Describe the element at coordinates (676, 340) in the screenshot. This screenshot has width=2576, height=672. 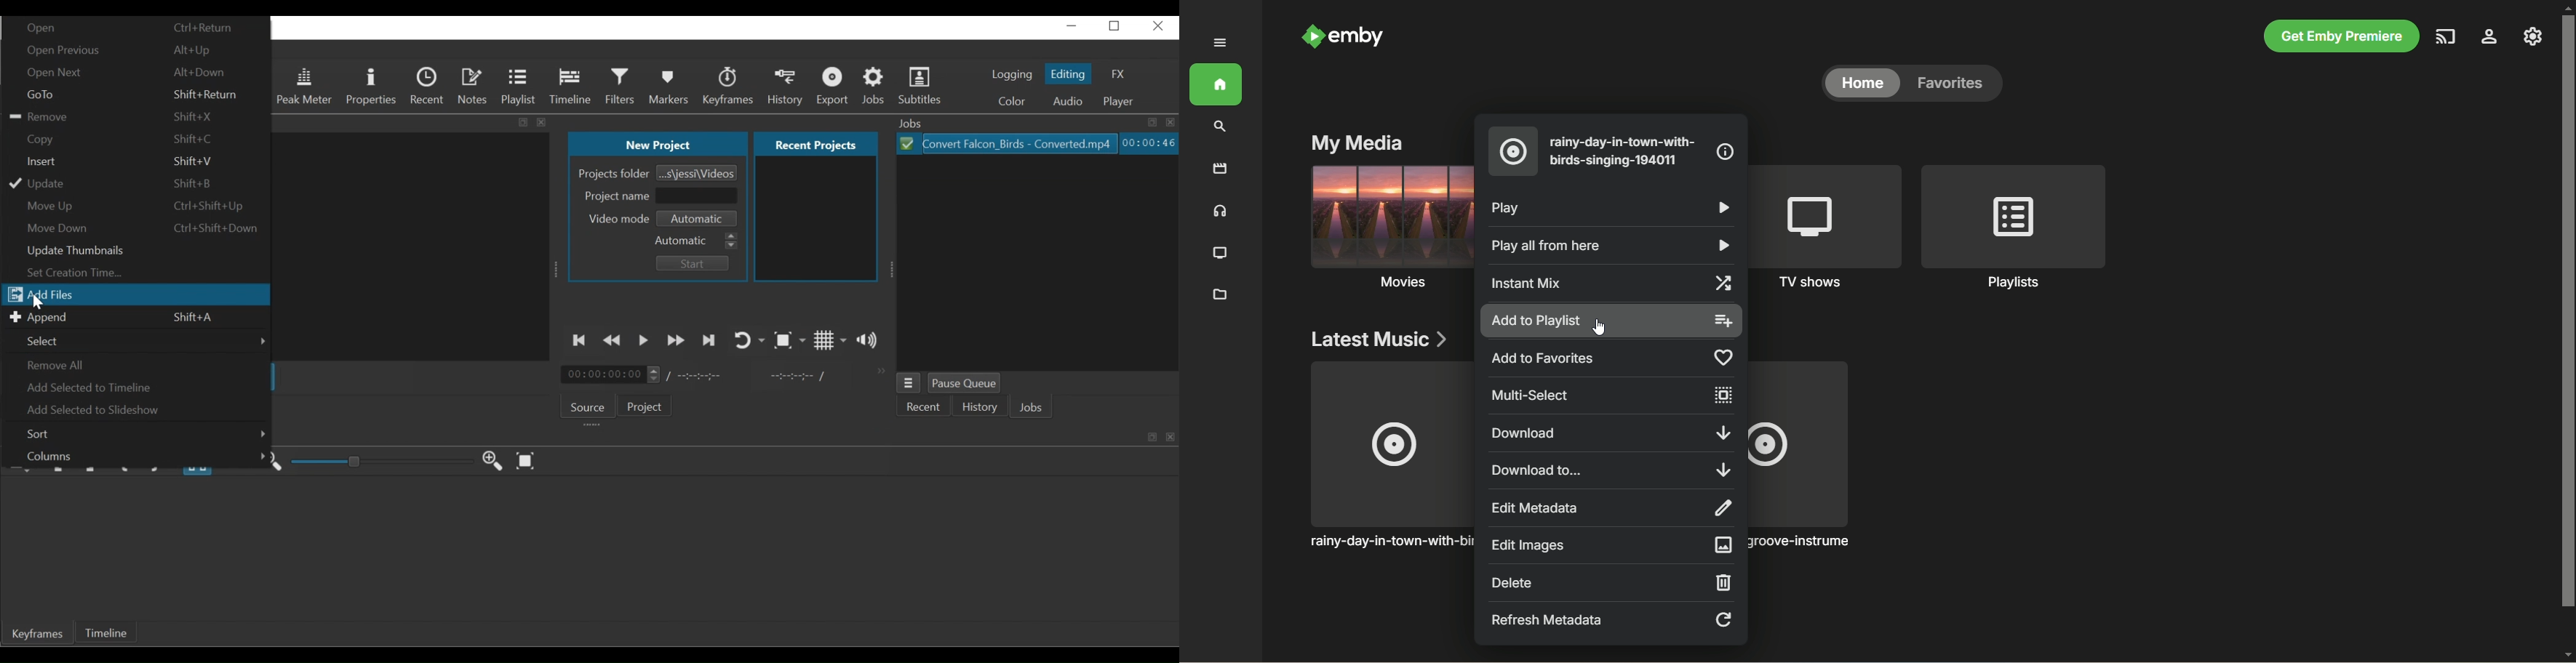
I see `Play quickly forward` at that location.